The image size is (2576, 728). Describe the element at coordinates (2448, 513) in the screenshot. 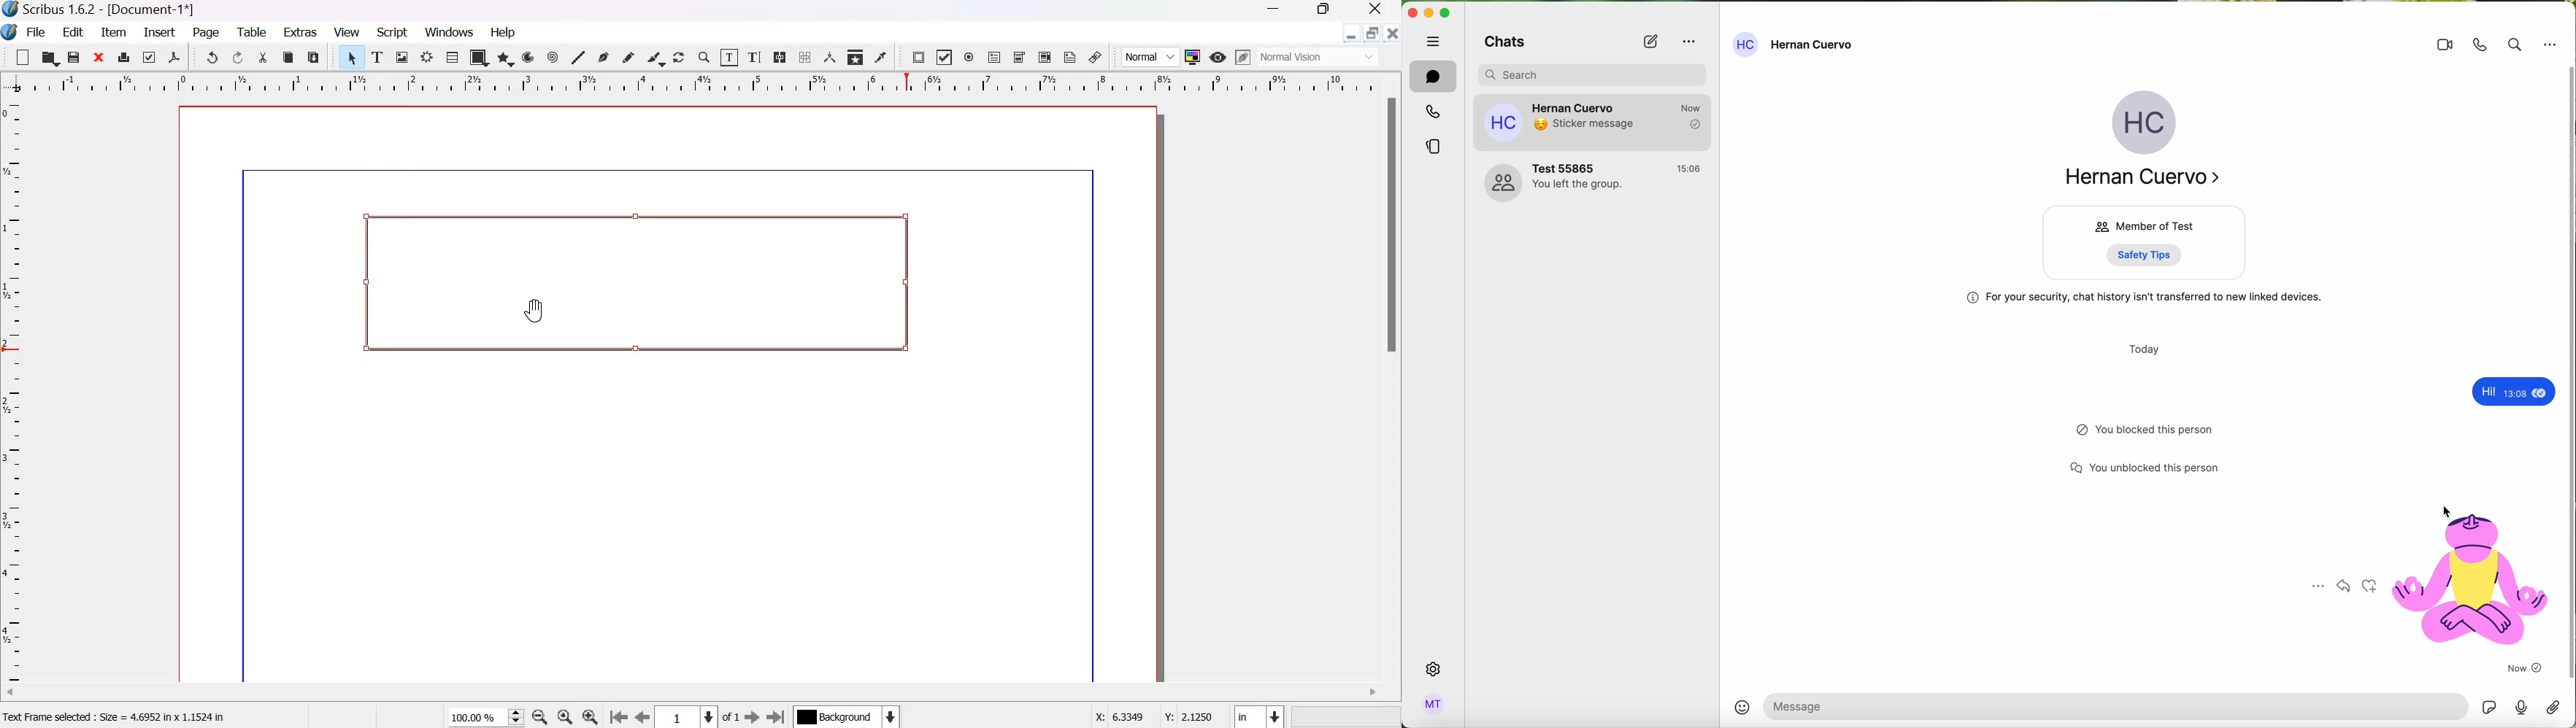

I see `cursor` at that location.